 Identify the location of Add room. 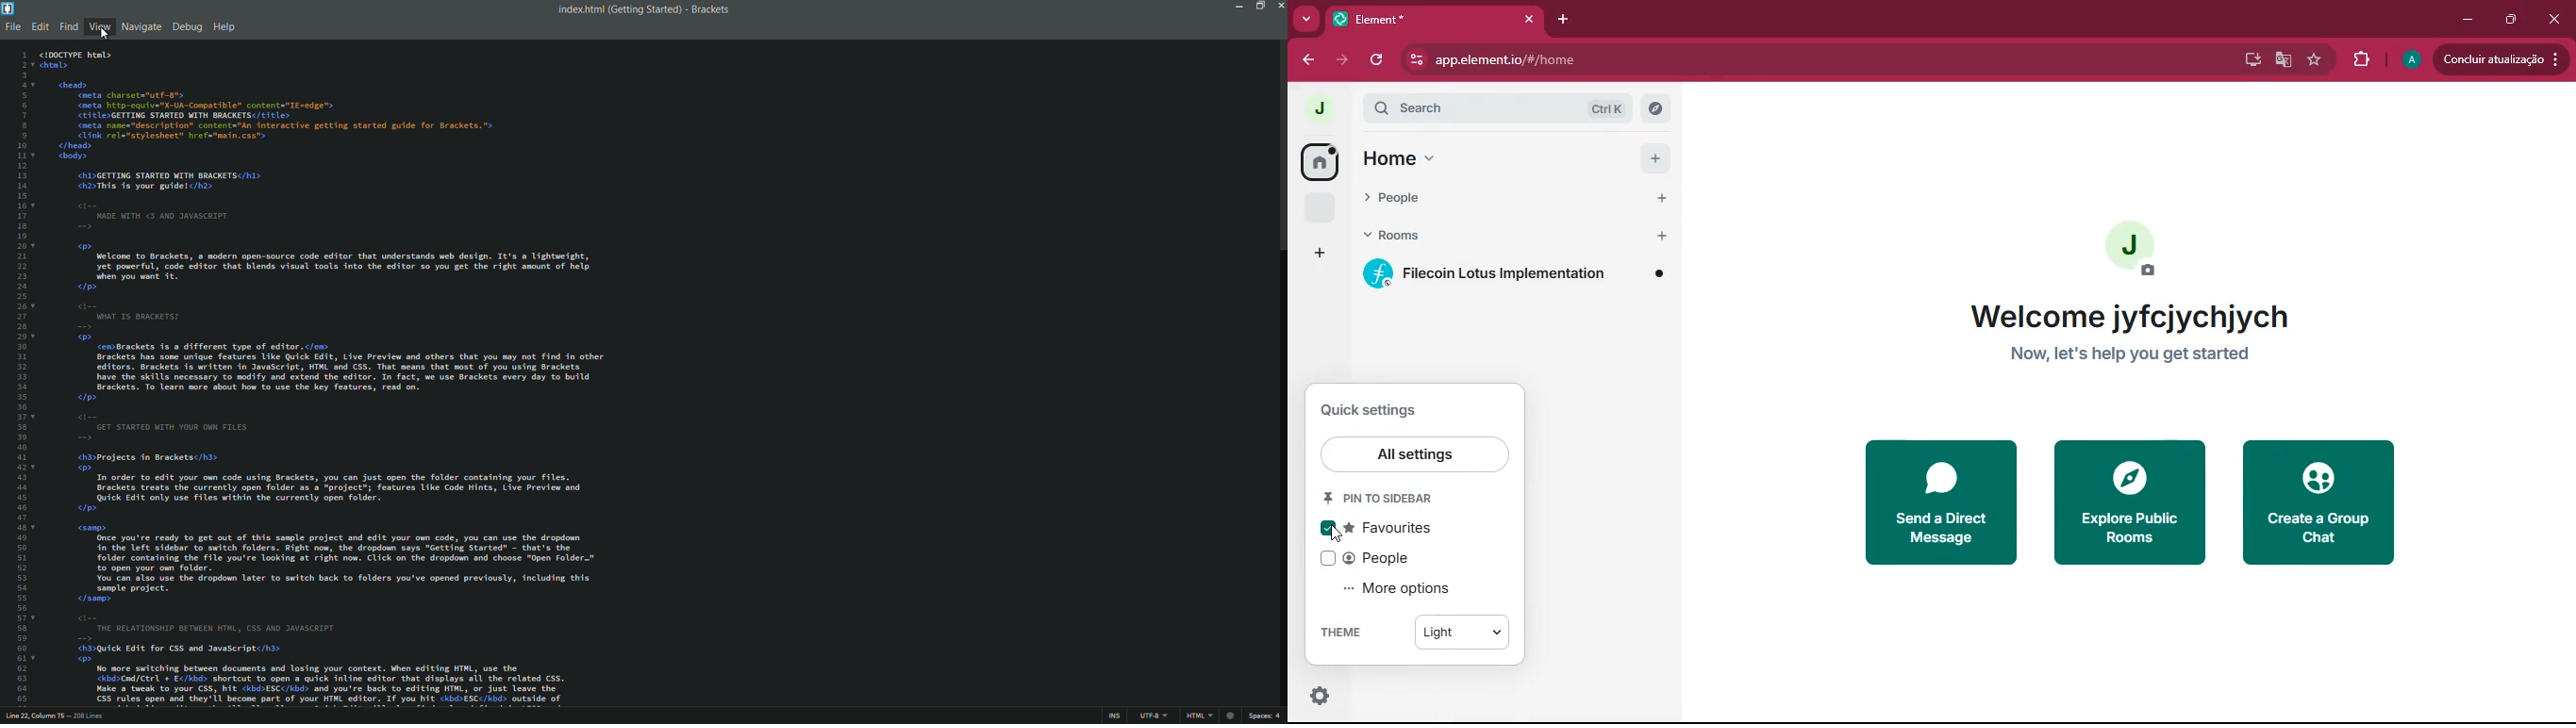
(1661, 240).